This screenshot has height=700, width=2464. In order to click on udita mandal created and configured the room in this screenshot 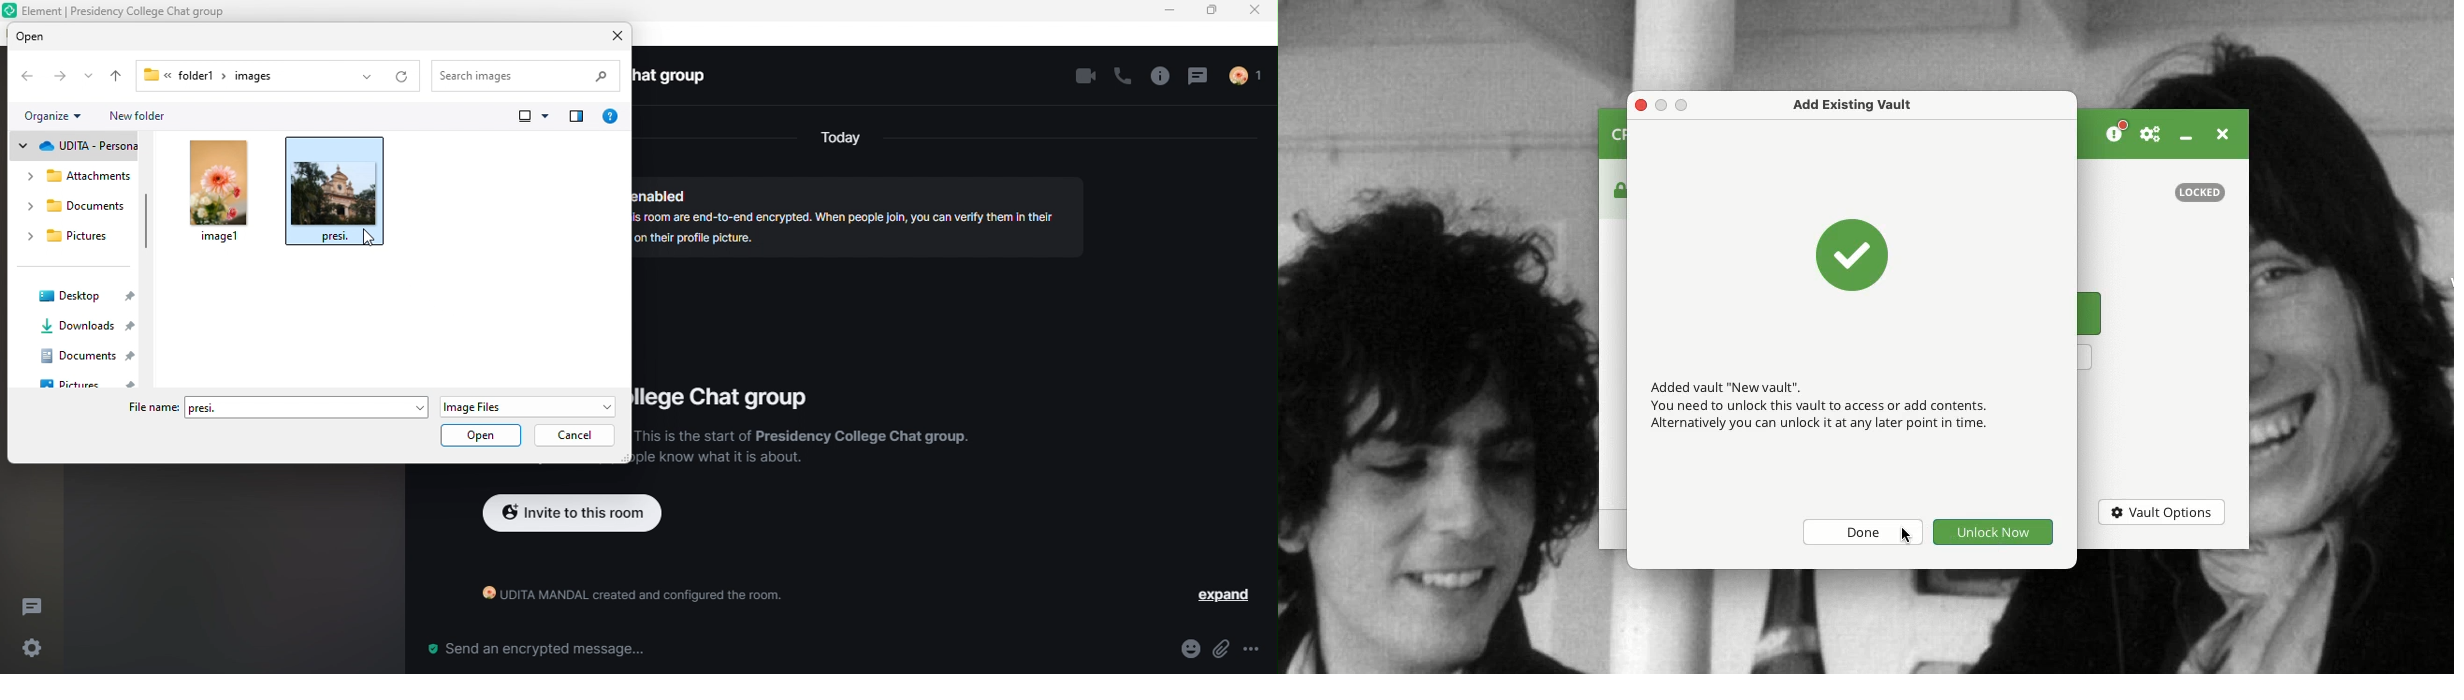, I will do `click(623, 598)`.